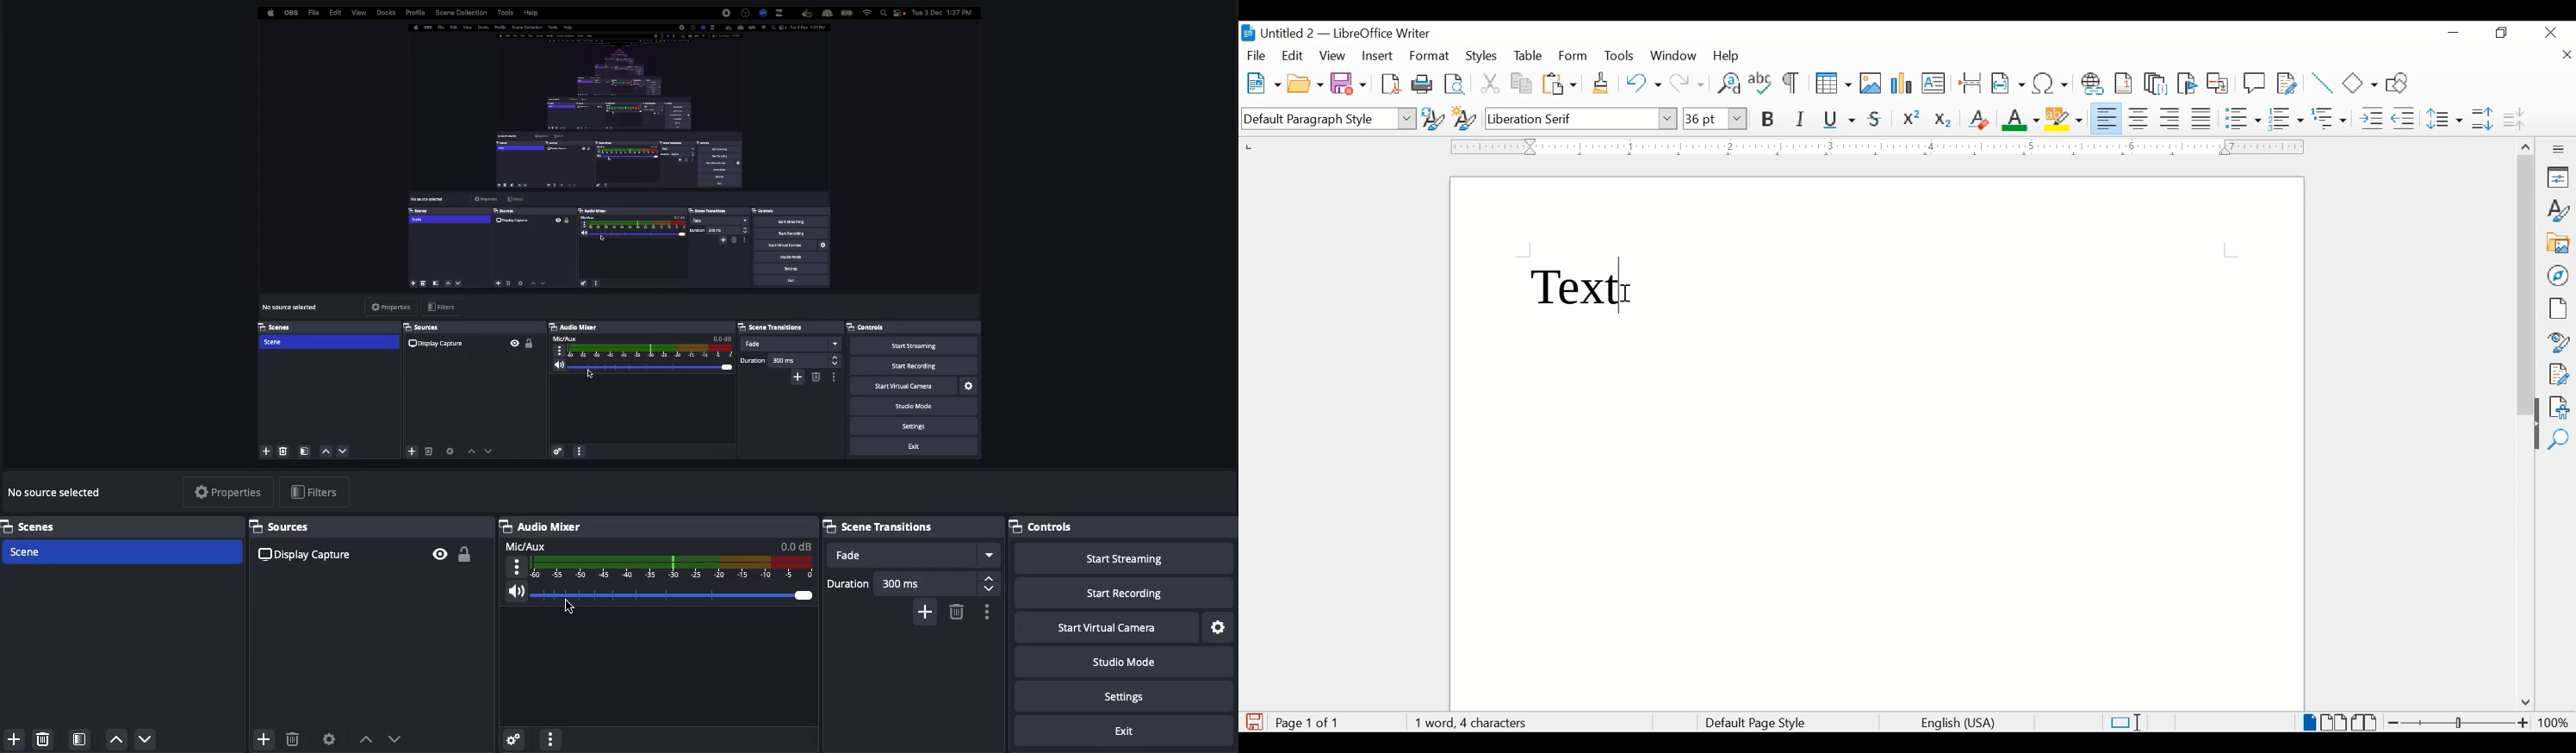 This screenshot has height=756, width=2576. What do you see at coordinates (909, 581) in the screenshot?
I see `Duration` at bounding box center [909, 581].